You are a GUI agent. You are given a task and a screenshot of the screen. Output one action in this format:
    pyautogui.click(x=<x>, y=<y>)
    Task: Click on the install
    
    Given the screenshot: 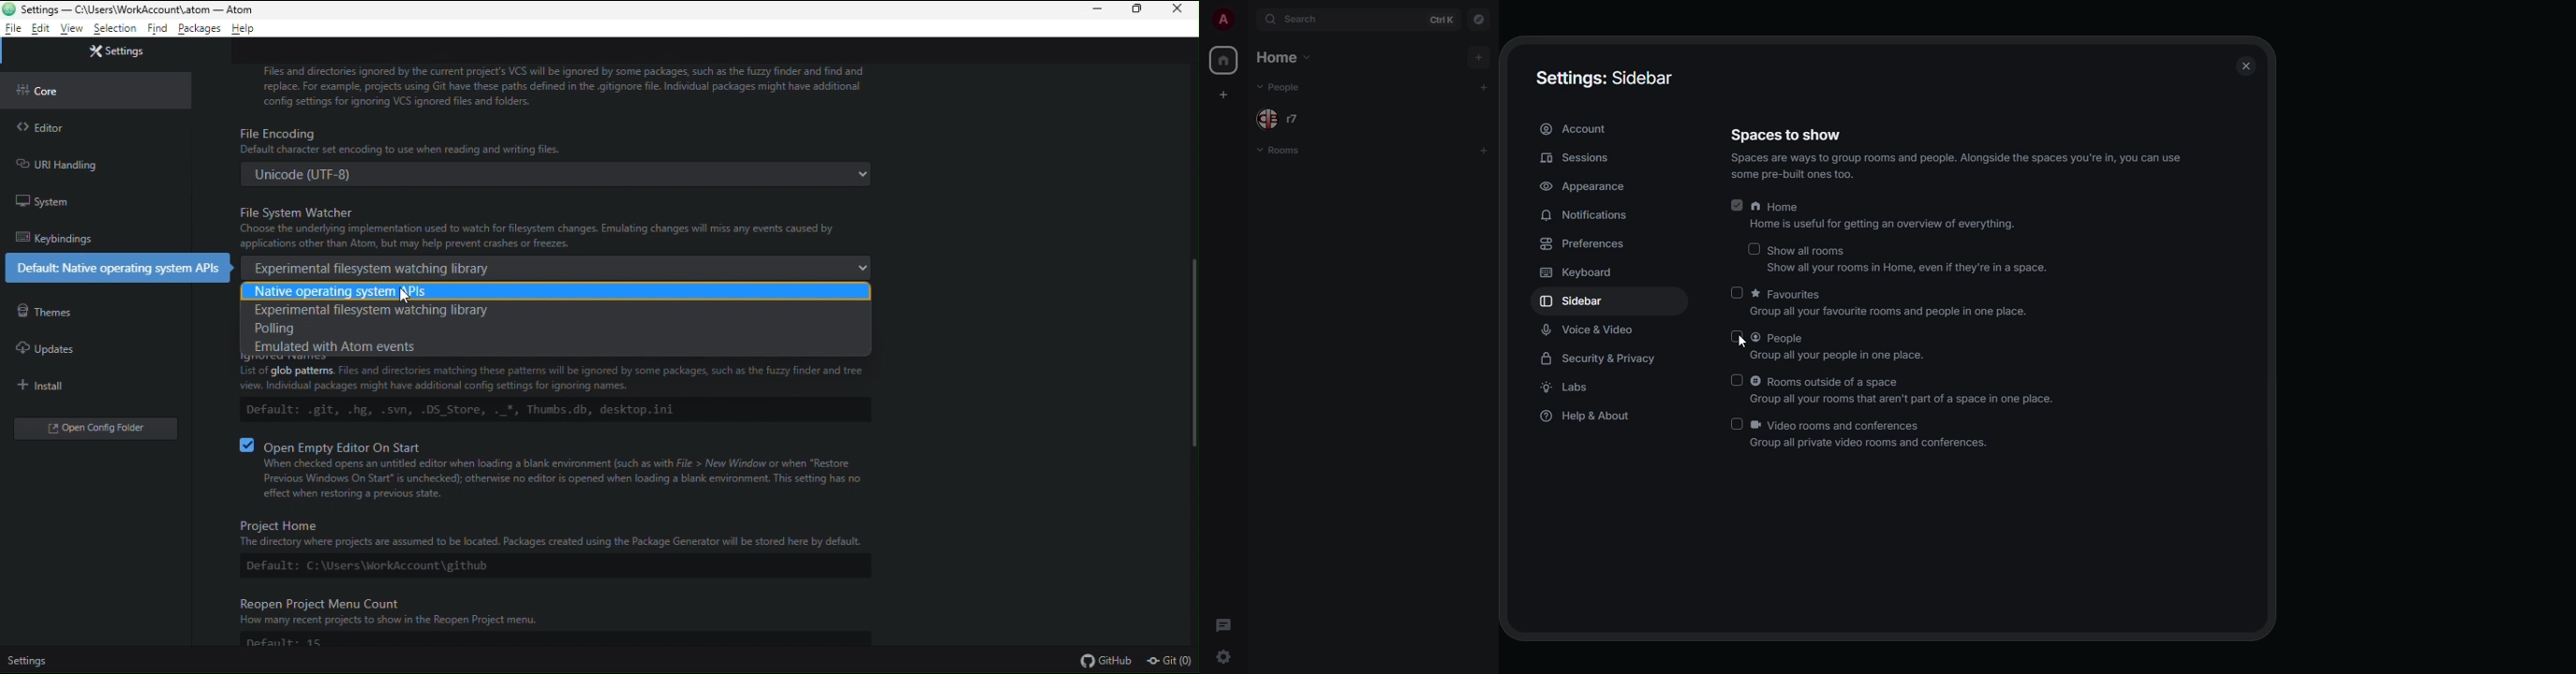 What is the action you would take?
    pyautogui.click(x=47, y=387)
    